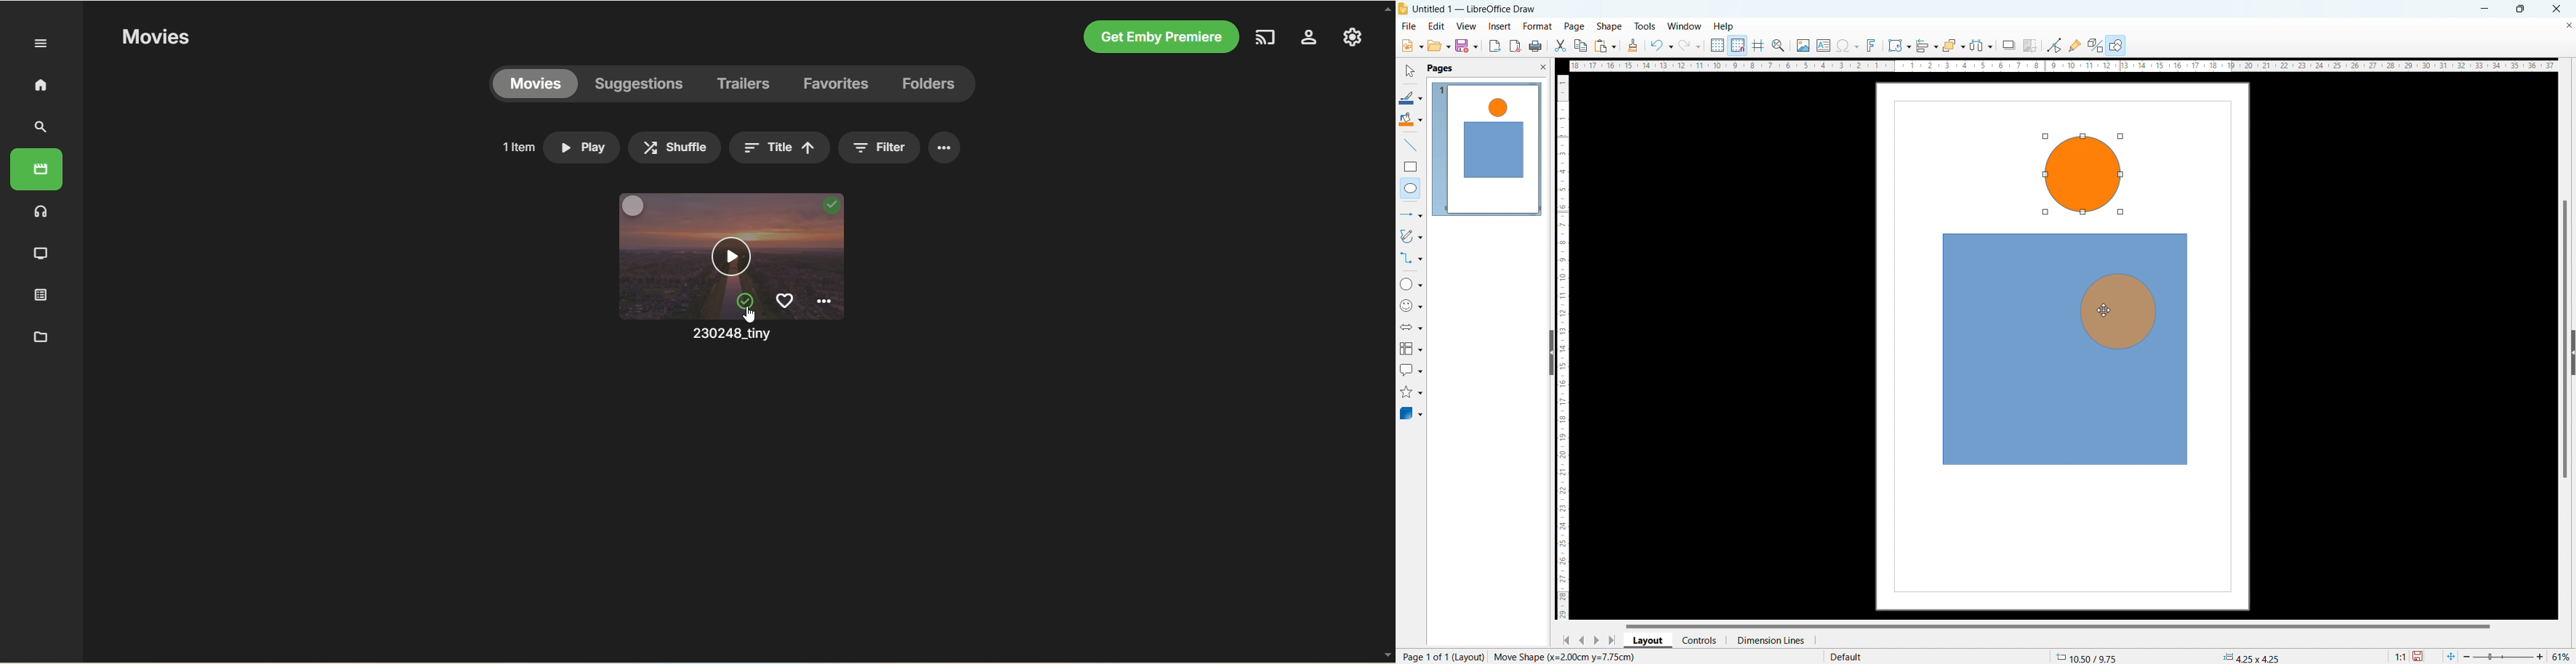 Image resolution: width=2576 pixels, height=672 pixels. I want to click on callout shapes, so click(1412, 370).